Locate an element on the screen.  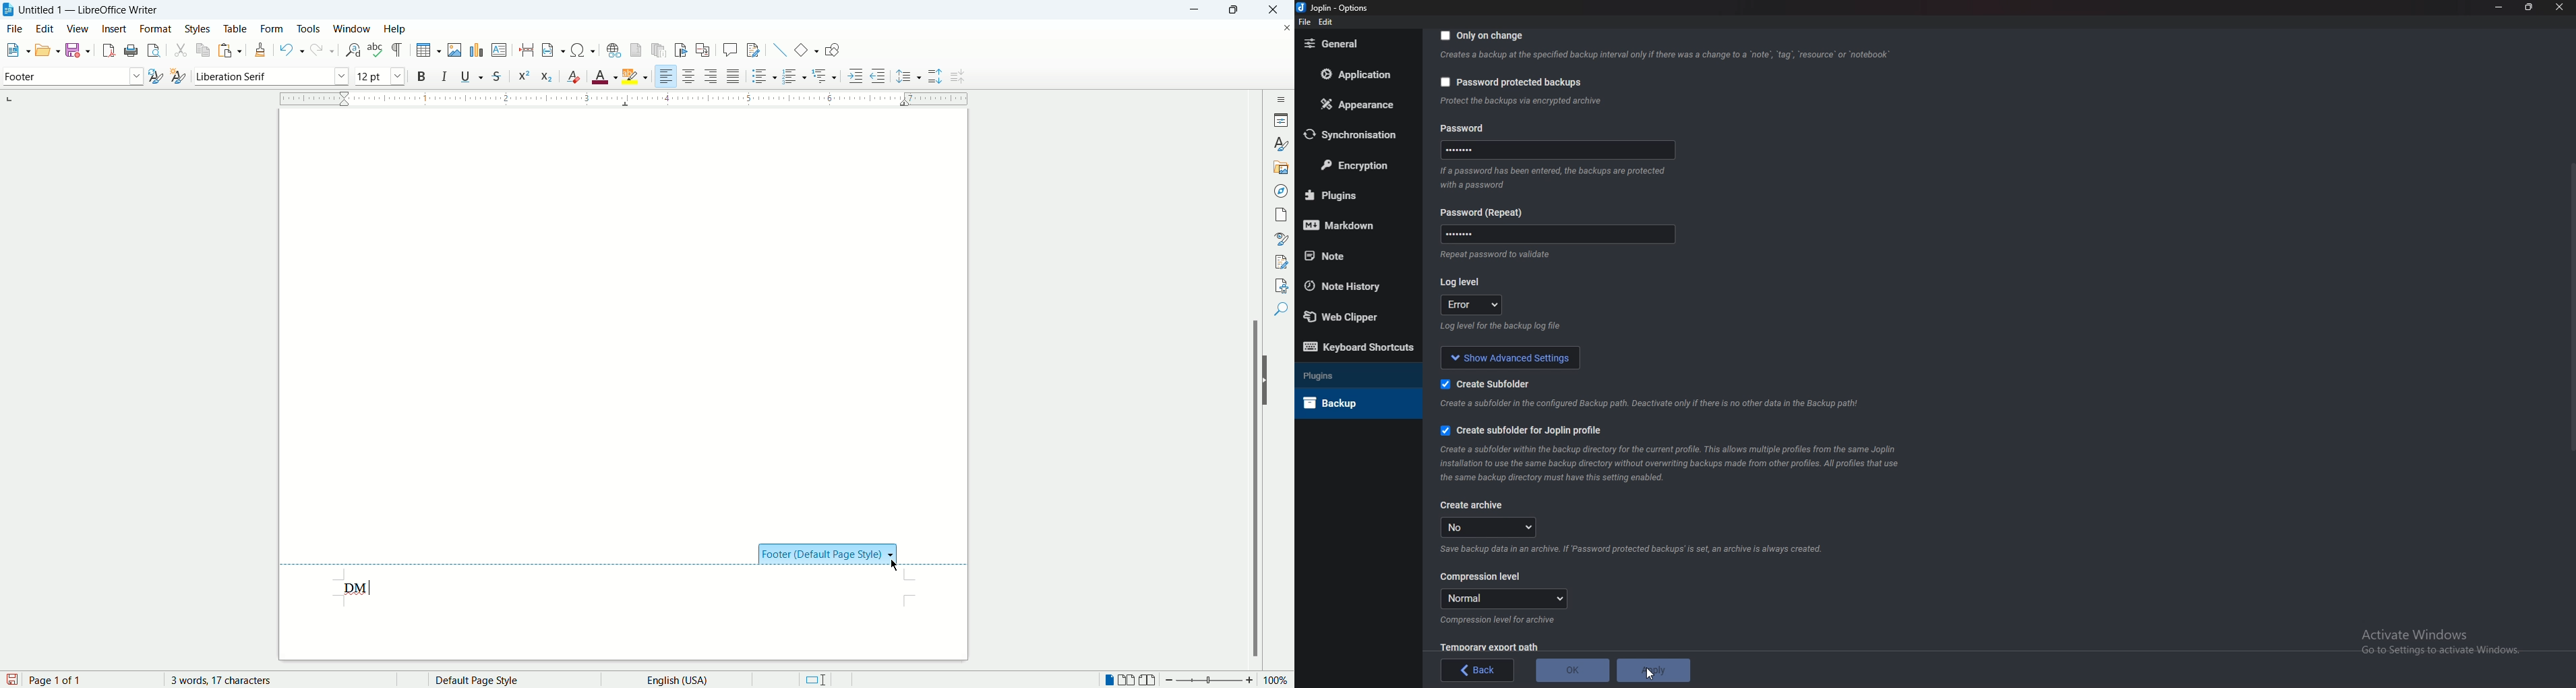
o K is located at coordinates (1573, 671).